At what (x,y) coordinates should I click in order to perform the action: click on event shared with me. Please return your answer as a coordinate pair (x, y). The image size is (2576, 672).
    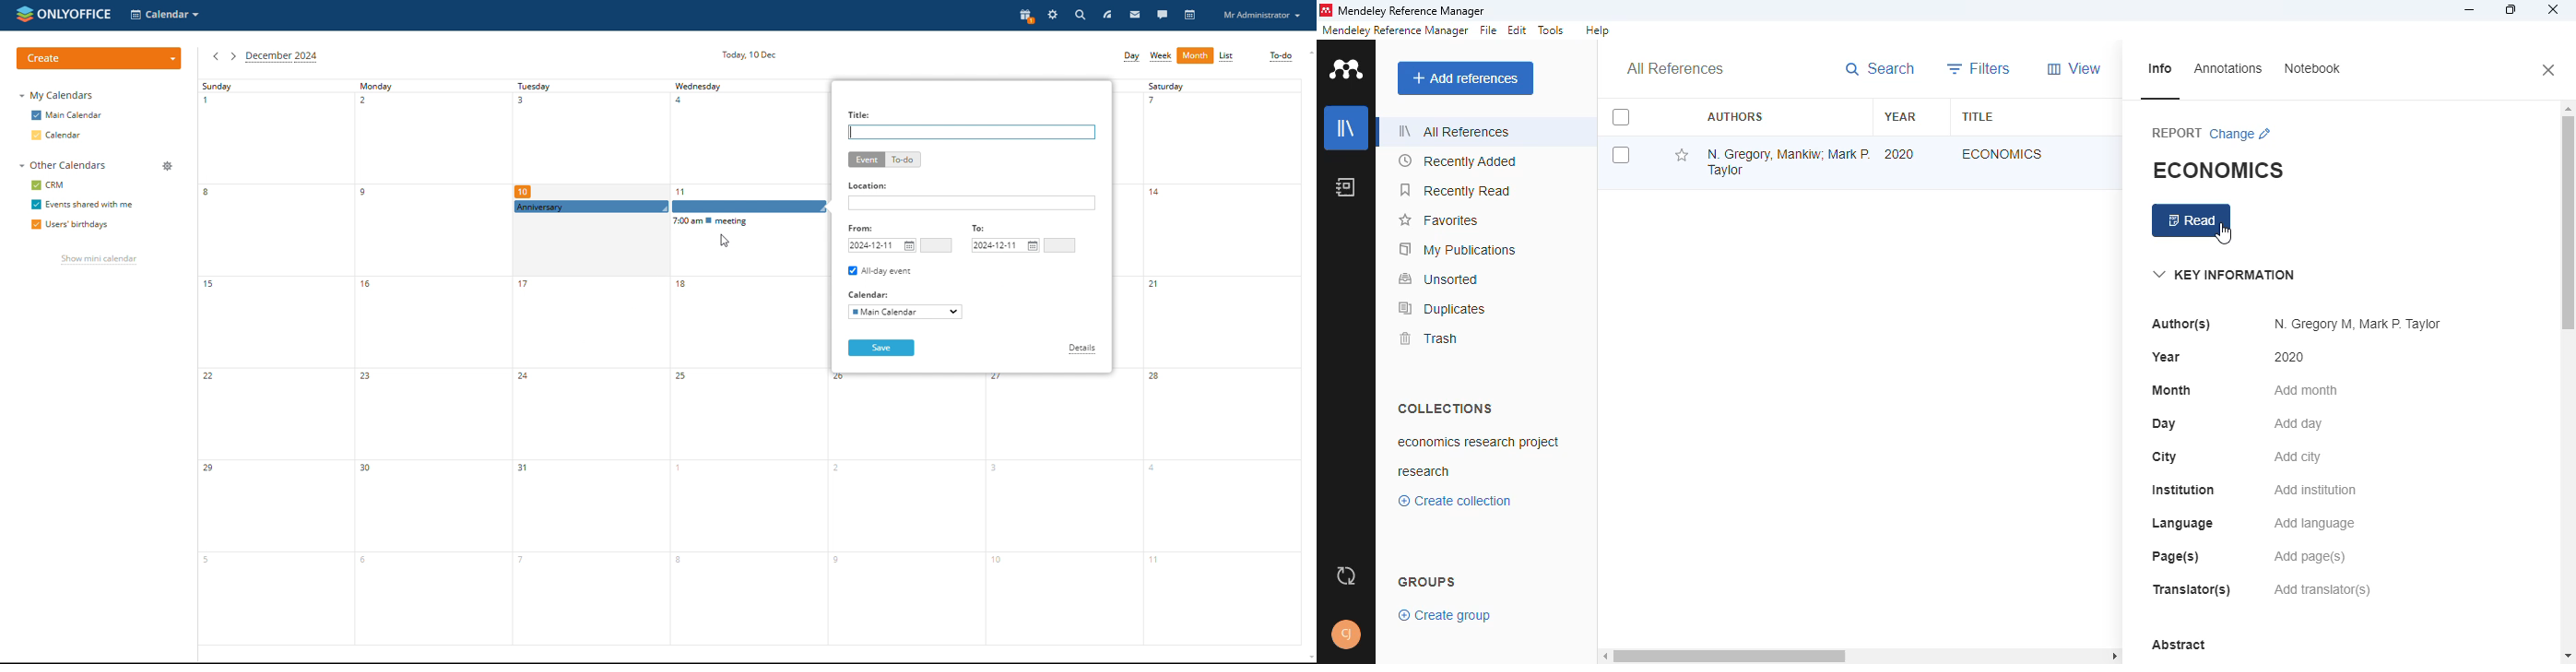
    Looking at the image, I should click on (82, 205).